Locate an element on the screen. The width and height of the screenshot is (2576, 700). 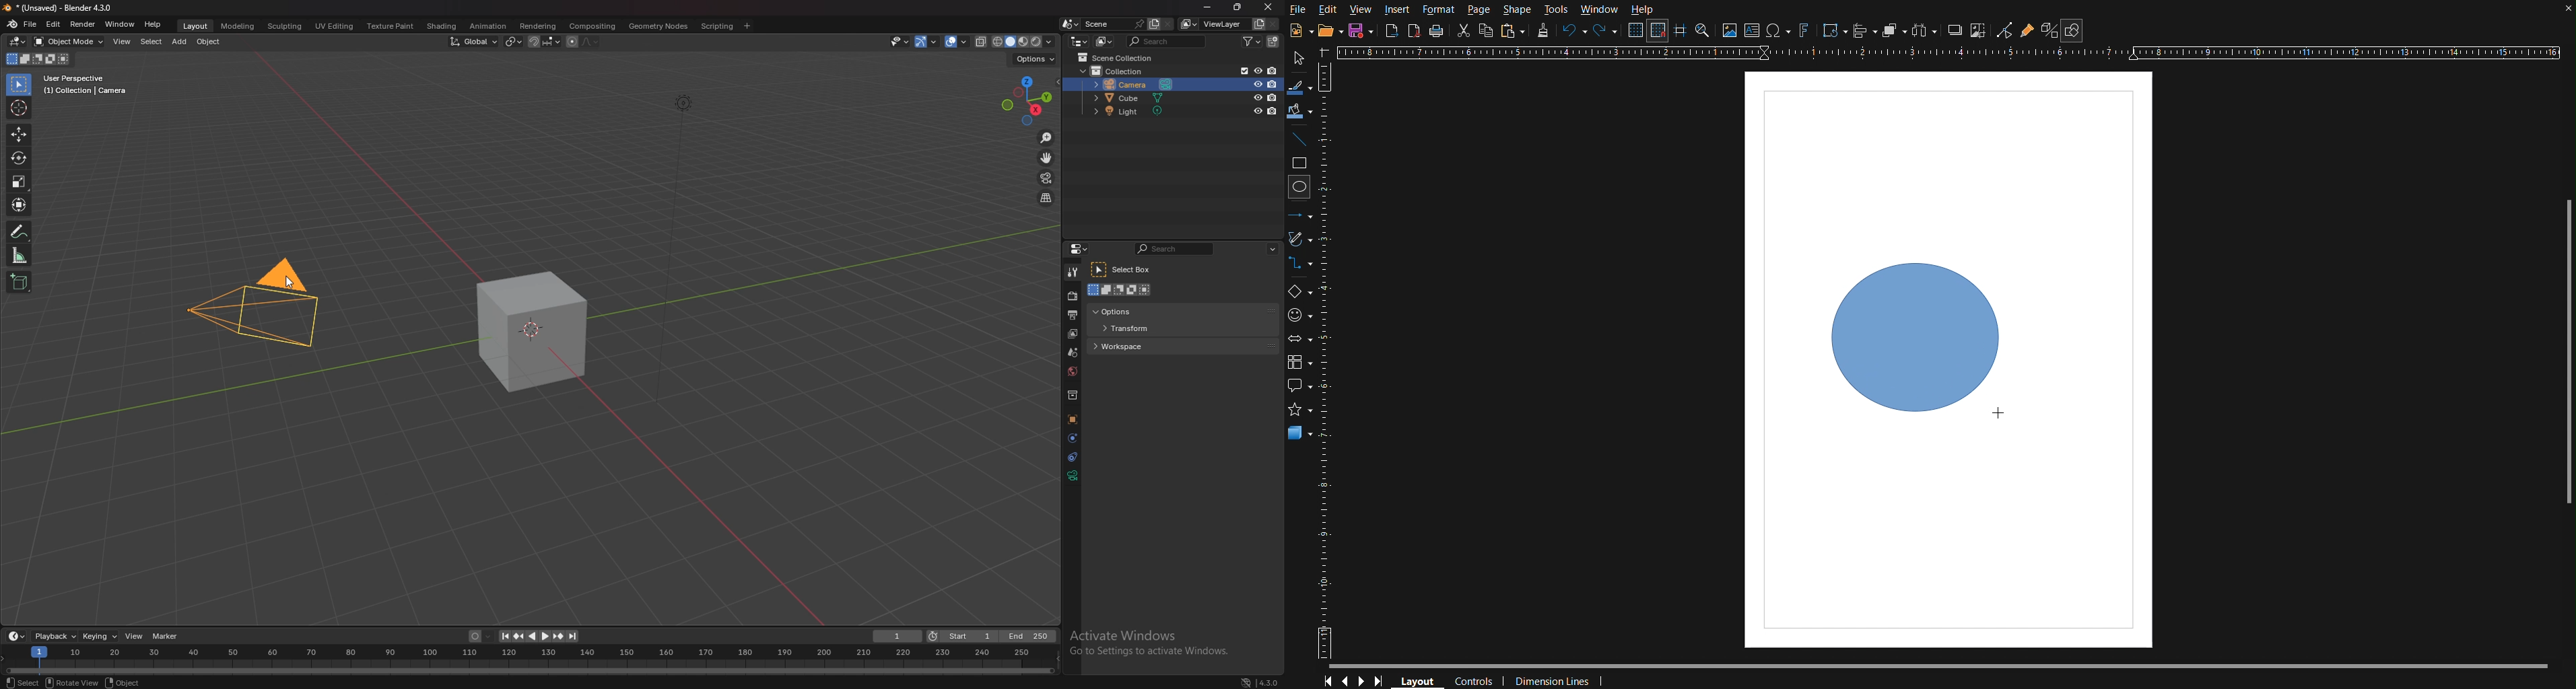
search is located at coordinates (1174, 248).